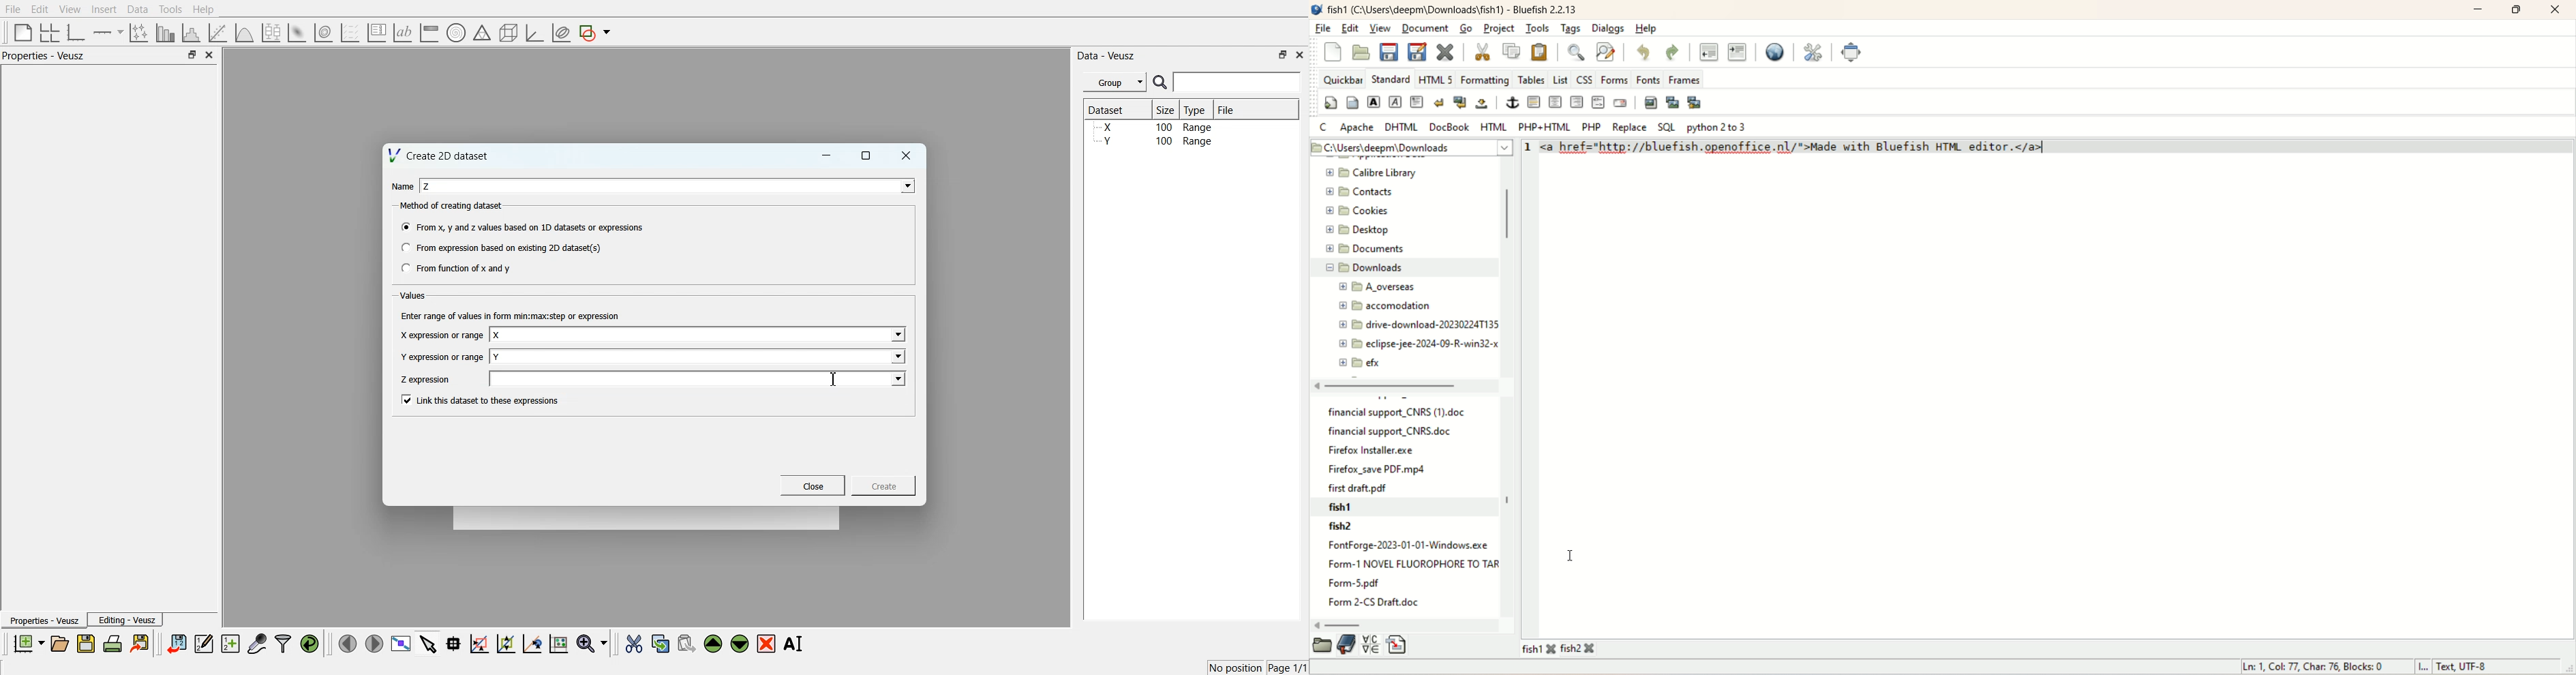 Image resolution: width=2576 pixels, height=700 pixels. What do you see at coordinates (766, 644) in the screenshot?
I see `Remove the selected widget` at bounding box center [766, 644].